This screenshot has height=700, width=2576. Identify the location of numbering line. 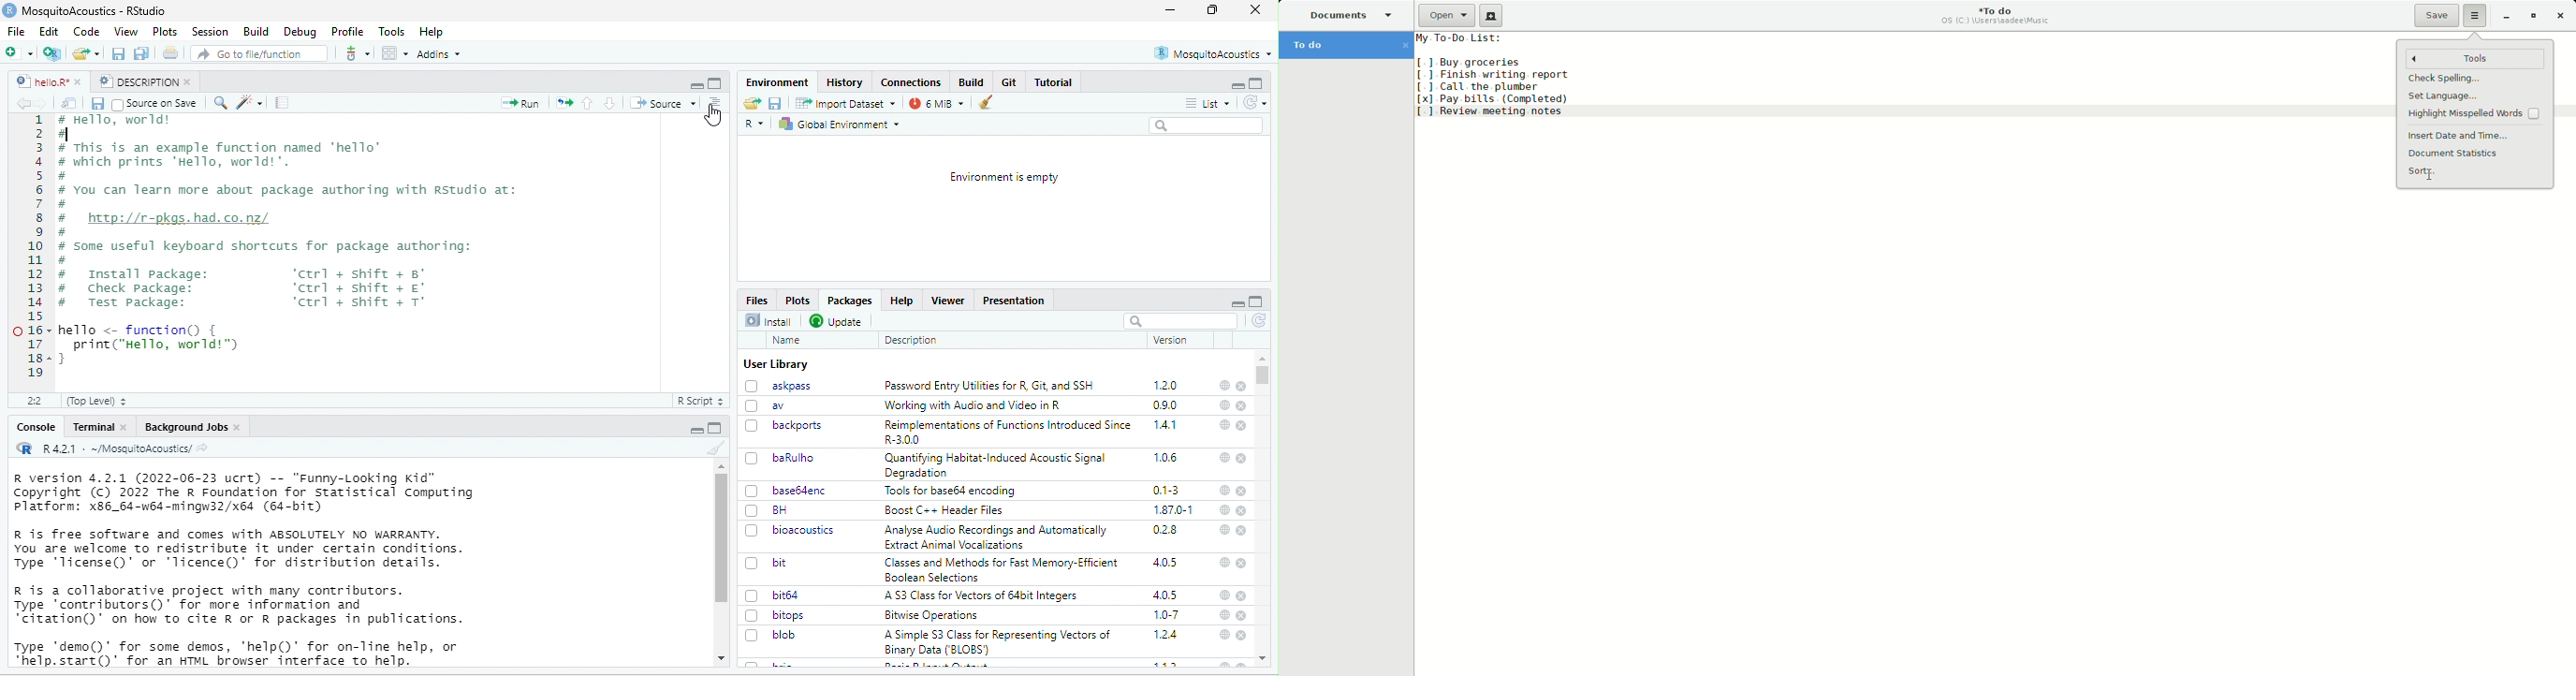
(36, 248).